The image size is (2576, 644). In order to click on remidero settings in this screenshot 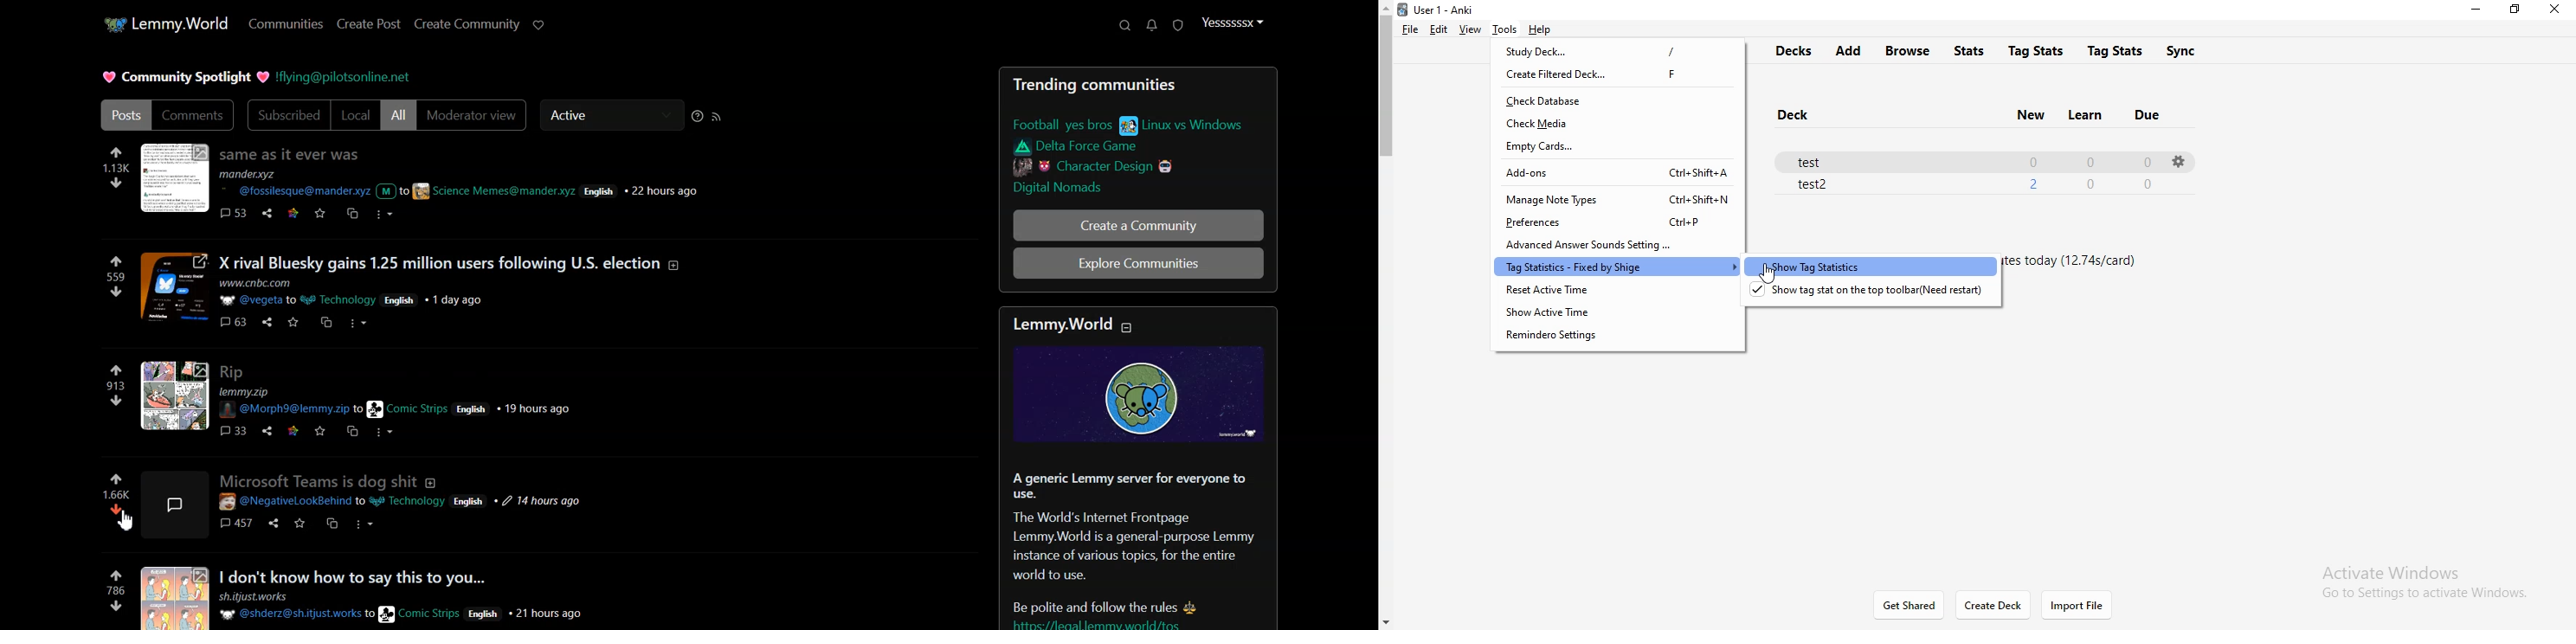, I will do `click(1625, 339)`.